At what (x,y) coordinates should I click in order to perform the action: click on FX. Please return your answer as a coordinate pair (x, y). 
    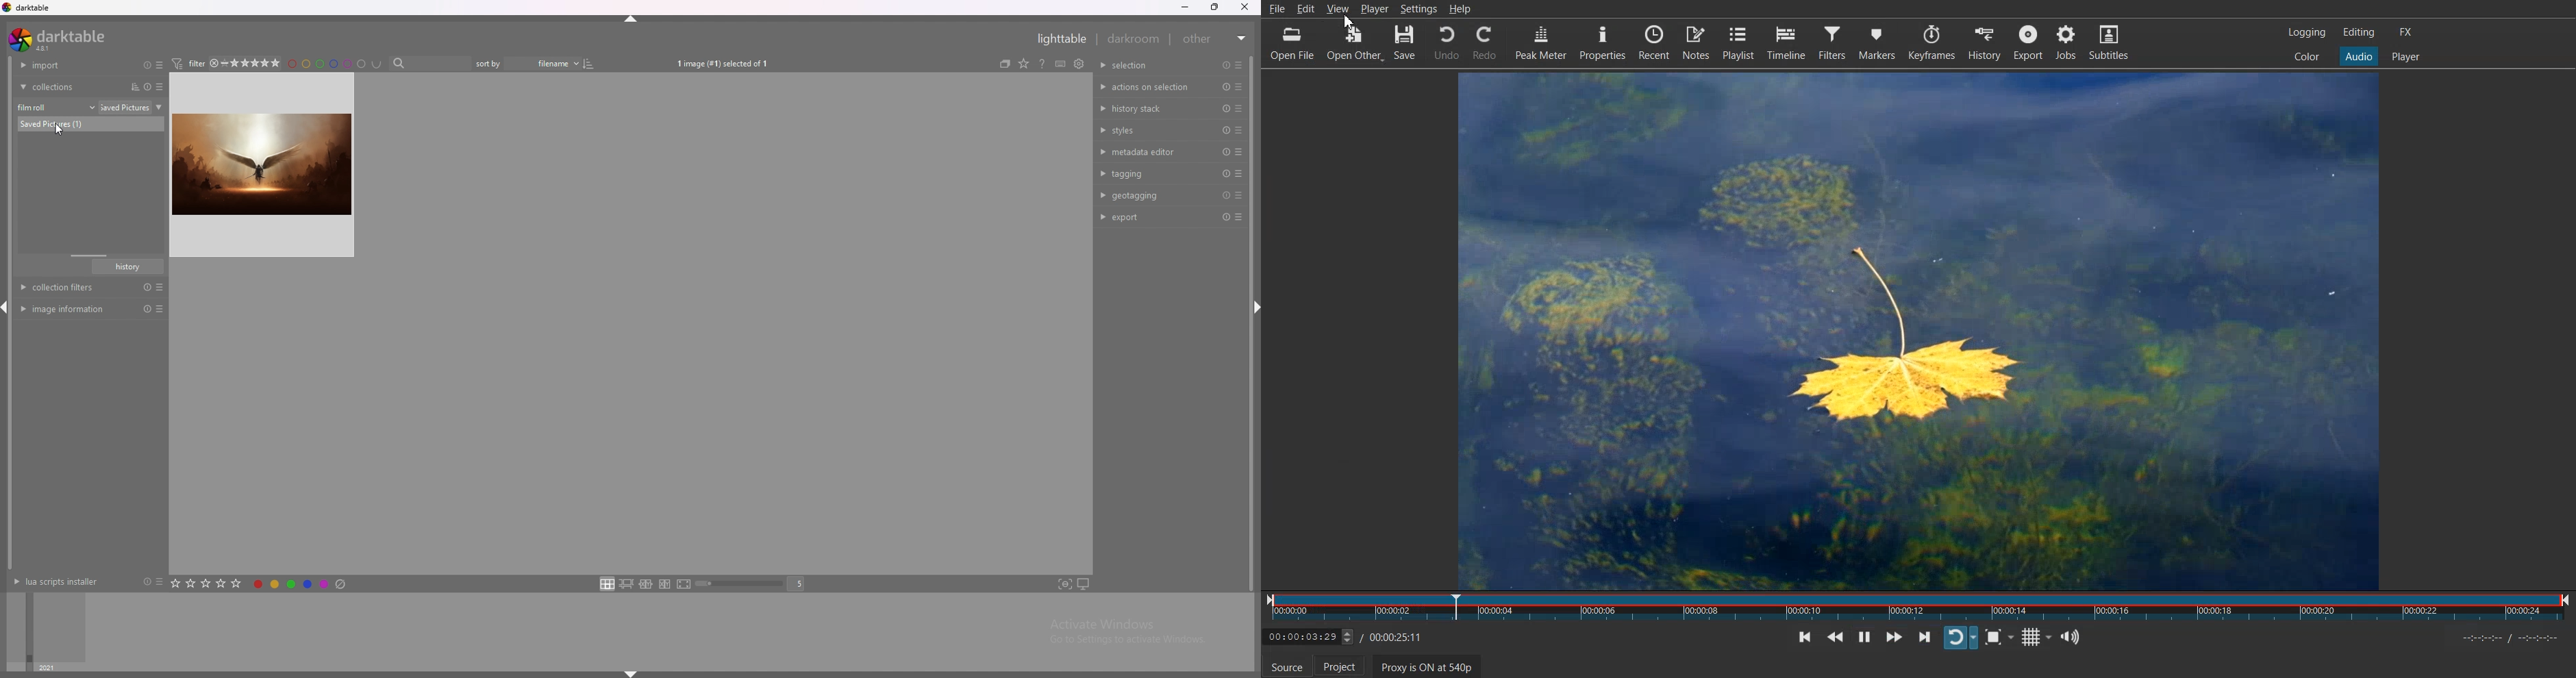
    Looking at the image, I should click on (2404, 32).